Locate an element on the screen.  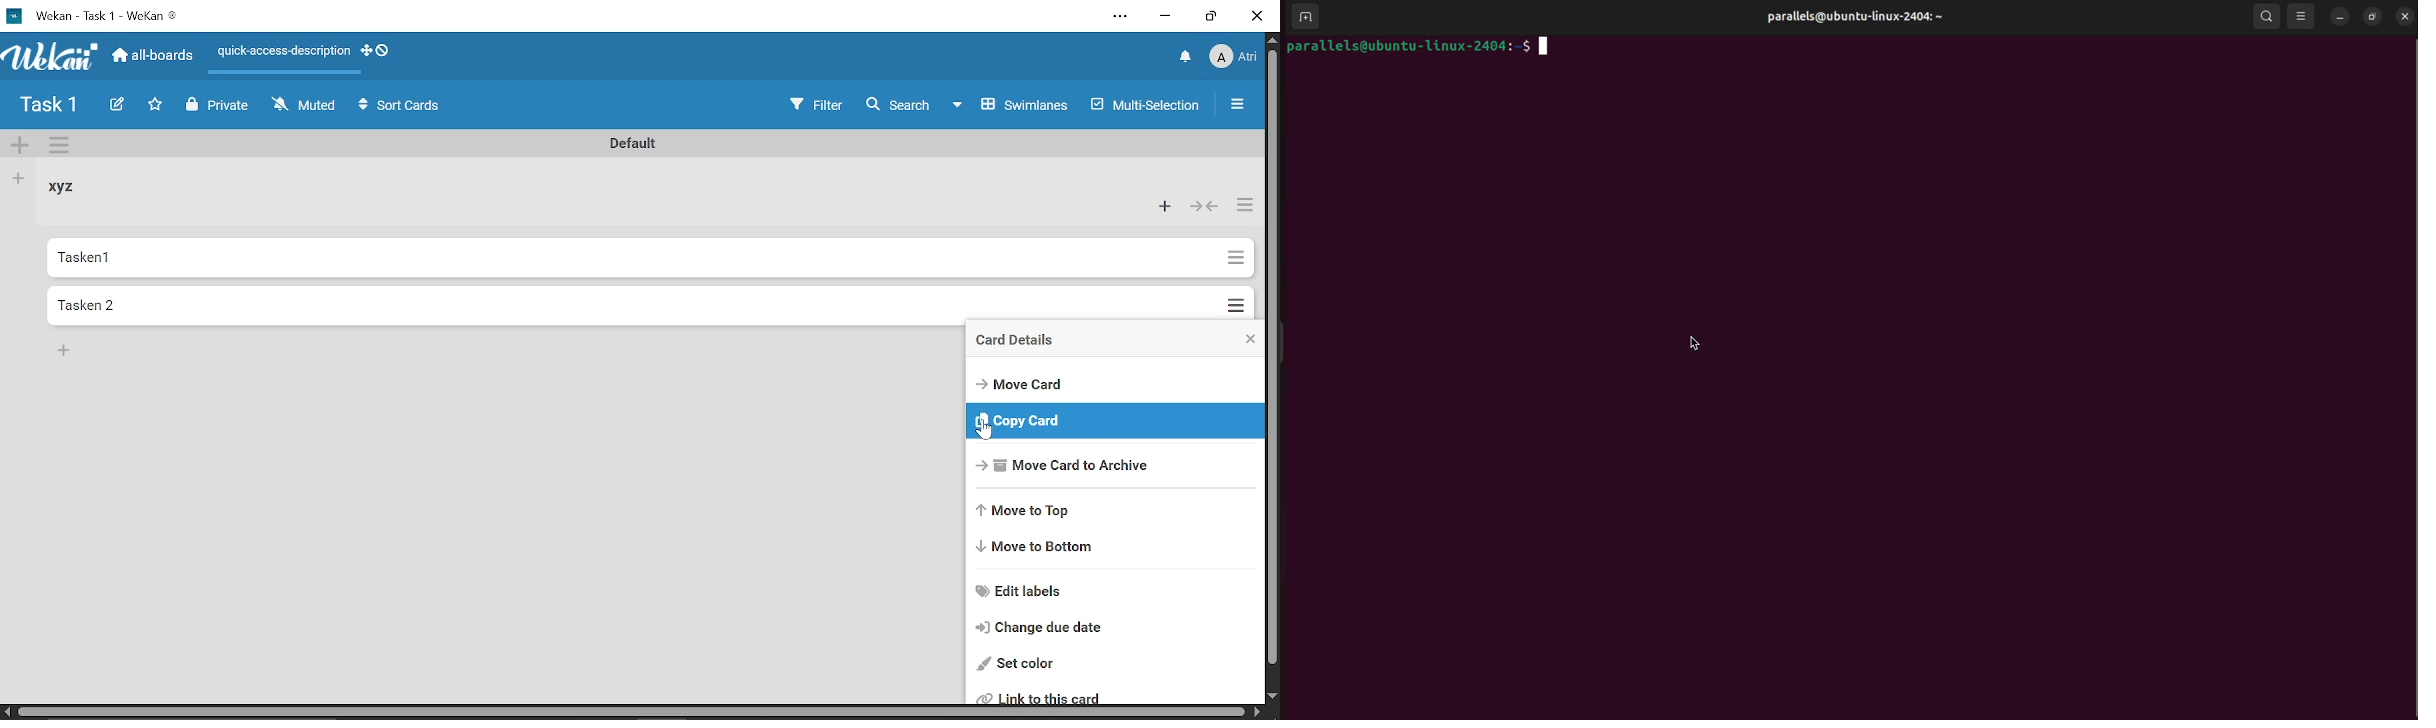
Rename is located at coordinates (636, 142).